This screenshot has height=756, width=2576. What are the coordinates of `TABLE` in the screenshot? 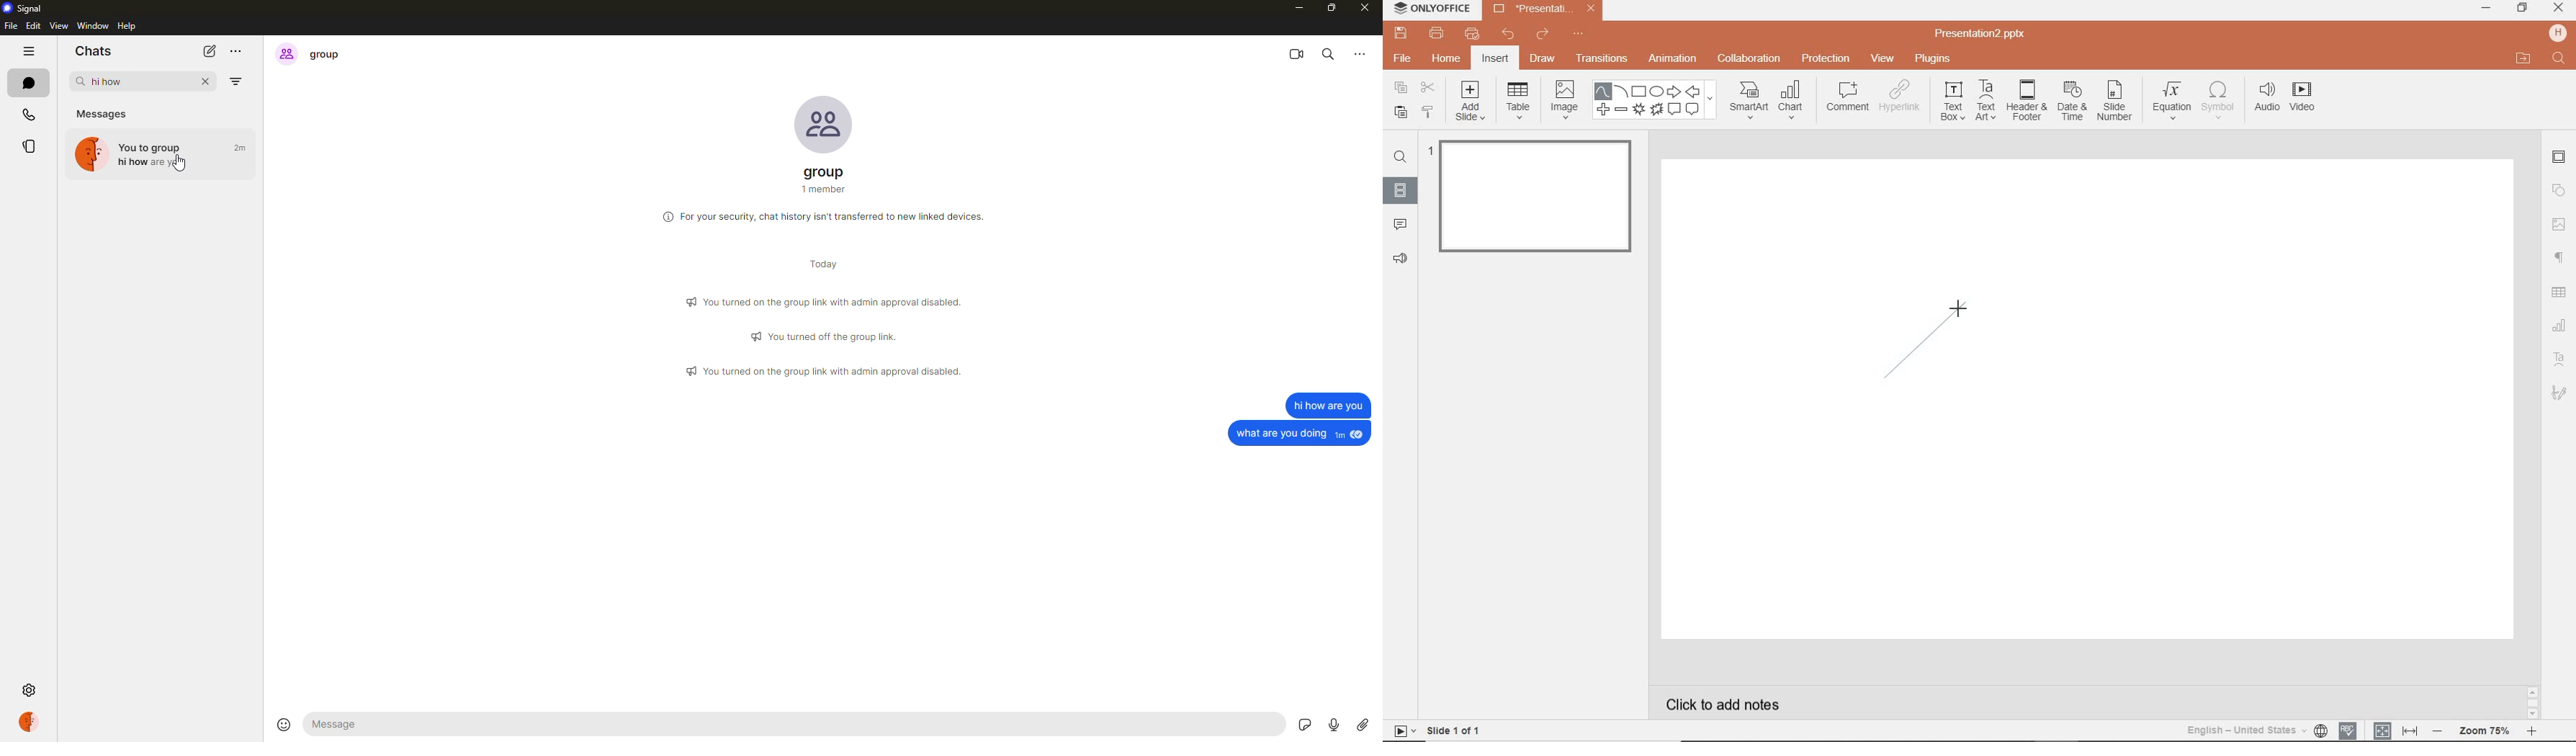 It's located at (1518, 102).